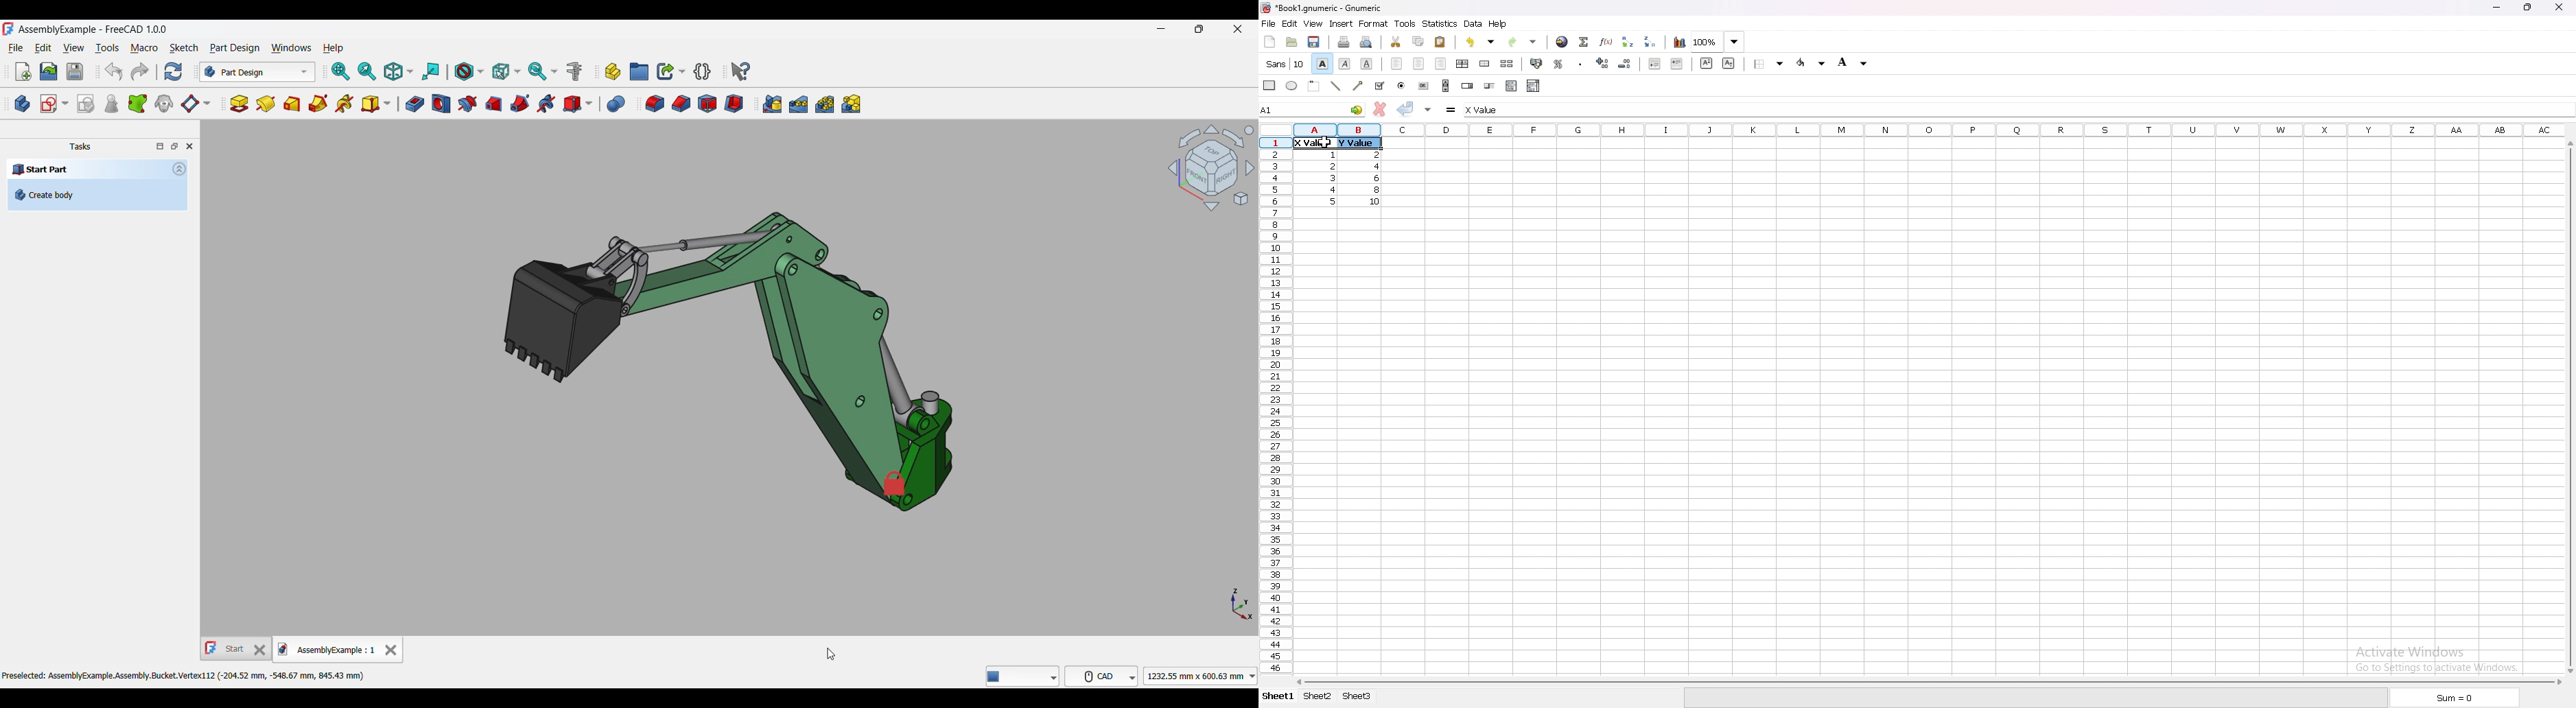  Describe the element at coordinates (1537, 63) in the screenshot. I see `accounting` at that location.